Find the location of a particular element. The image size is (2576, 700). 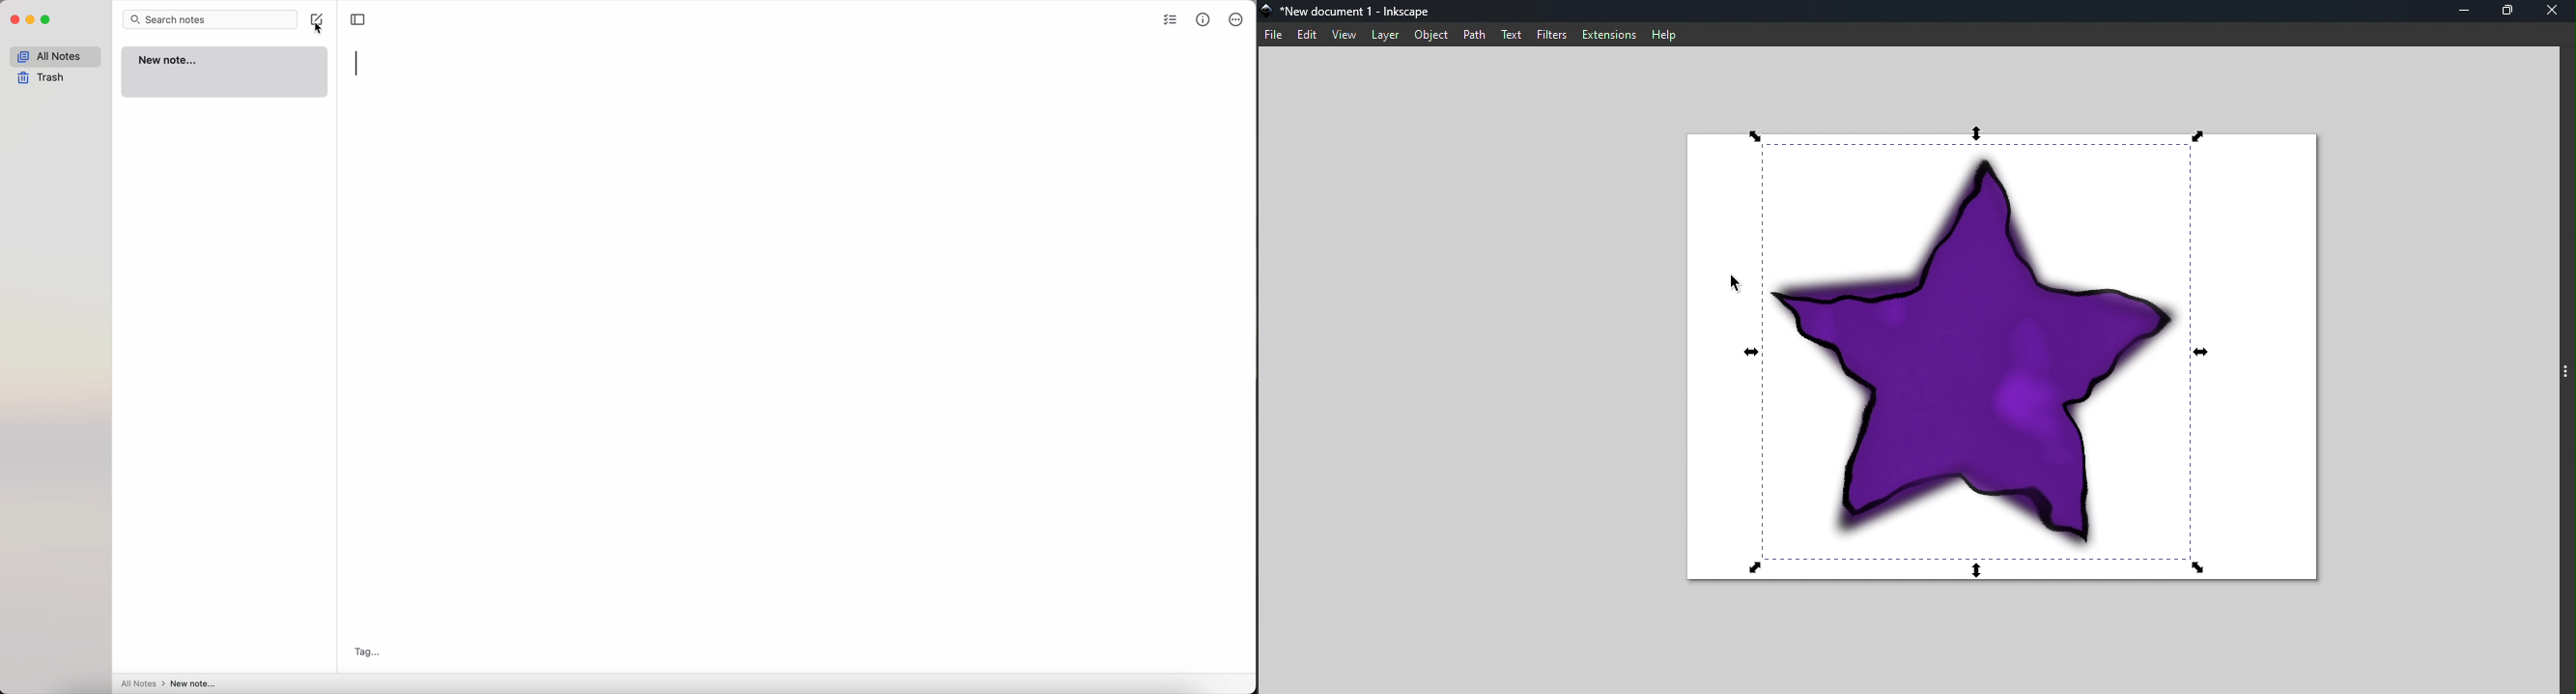

maximize is located at coordinates (46, 21).